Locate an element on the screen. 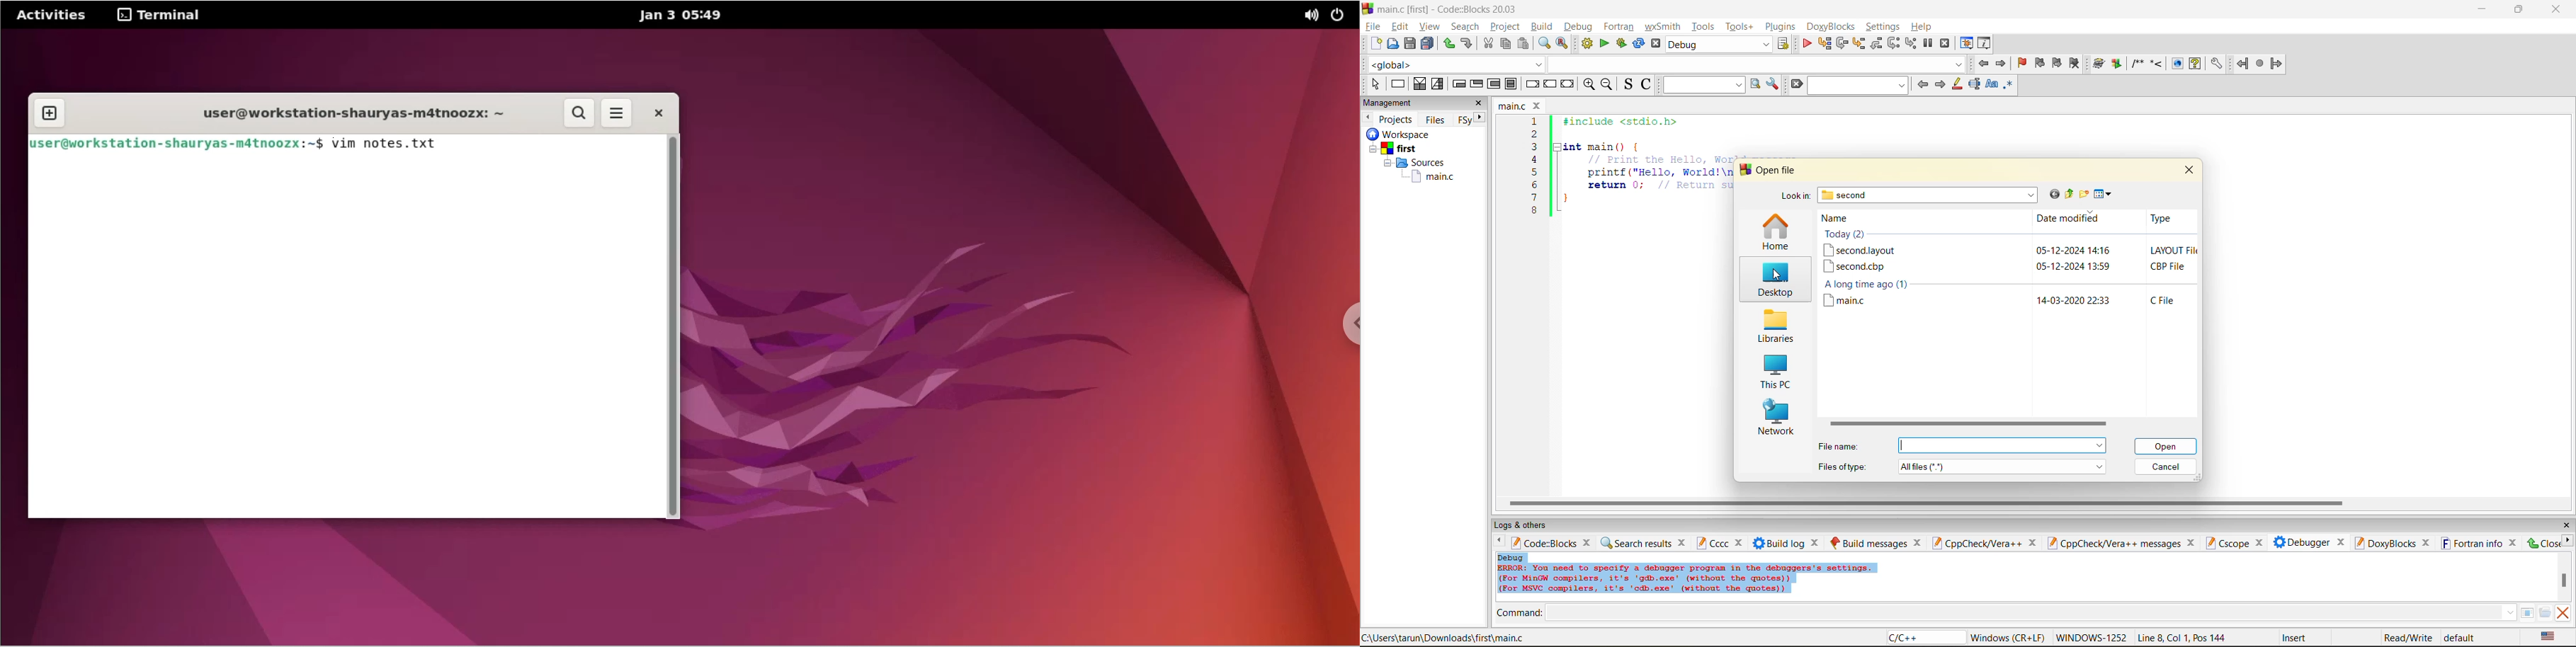  cppcheck/vera++ messages is located at coordinates (2112, 543).